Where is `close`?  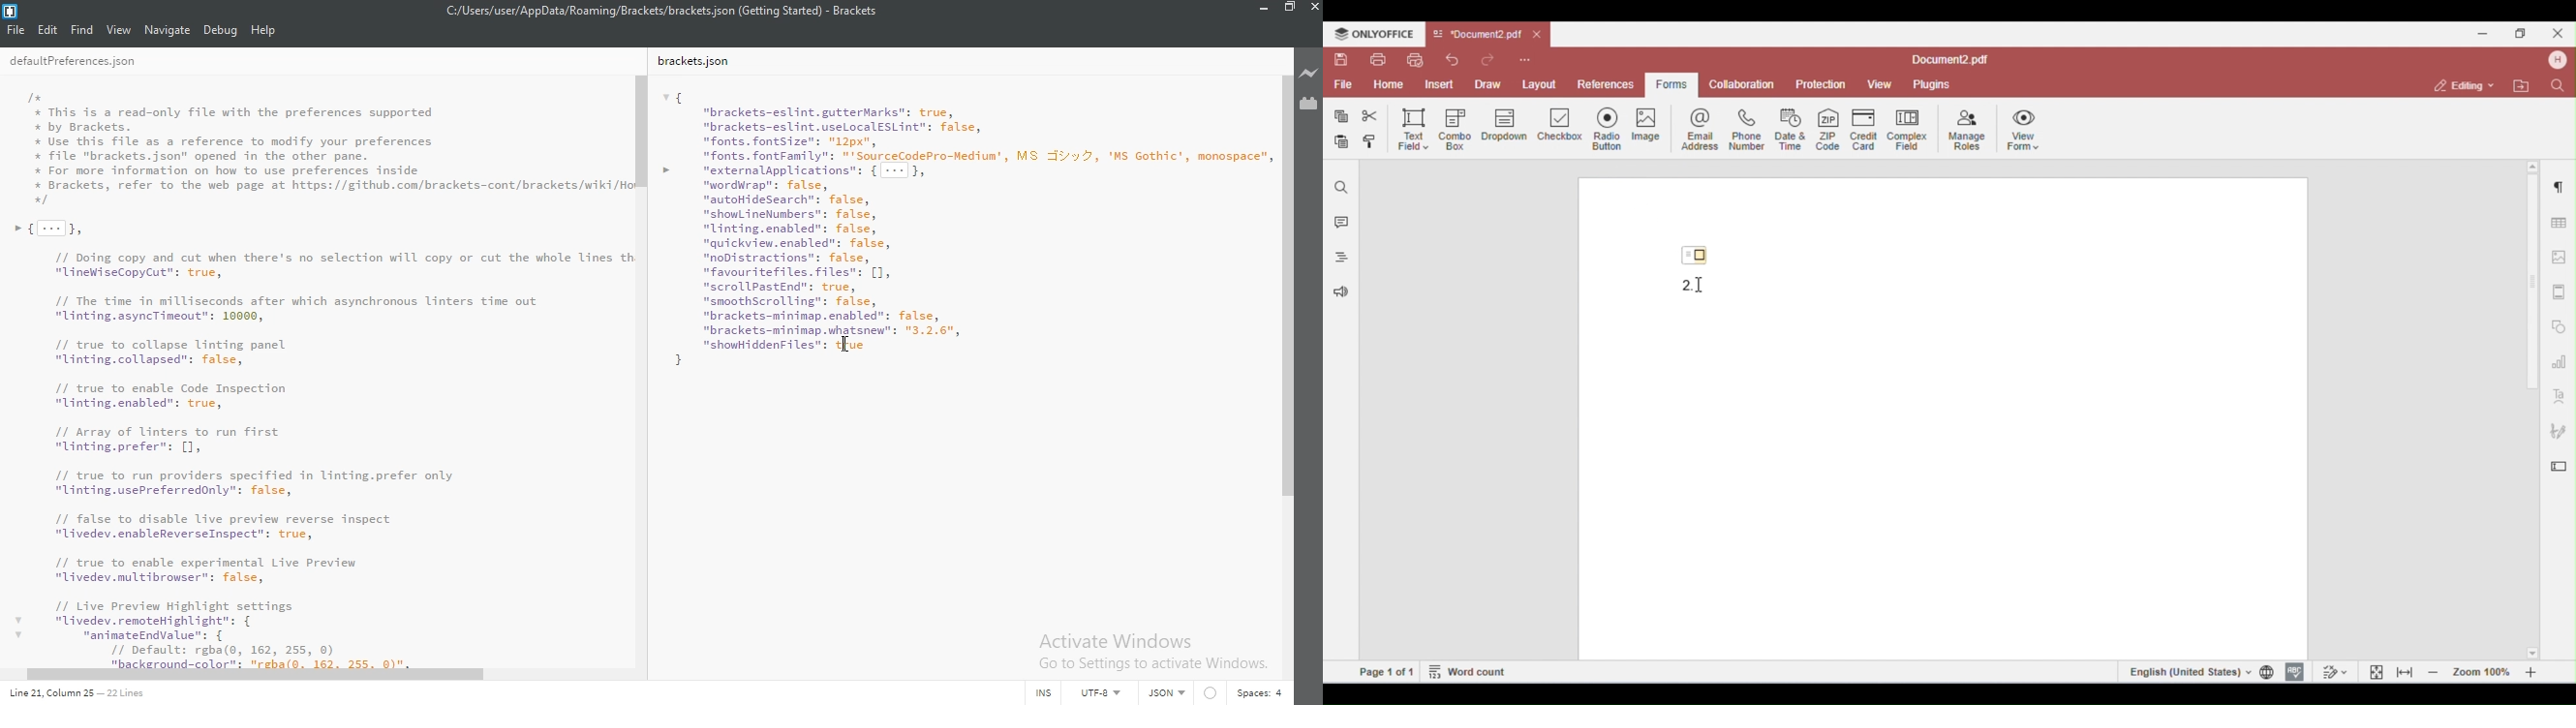
close is located at coordinates (1314, 8).